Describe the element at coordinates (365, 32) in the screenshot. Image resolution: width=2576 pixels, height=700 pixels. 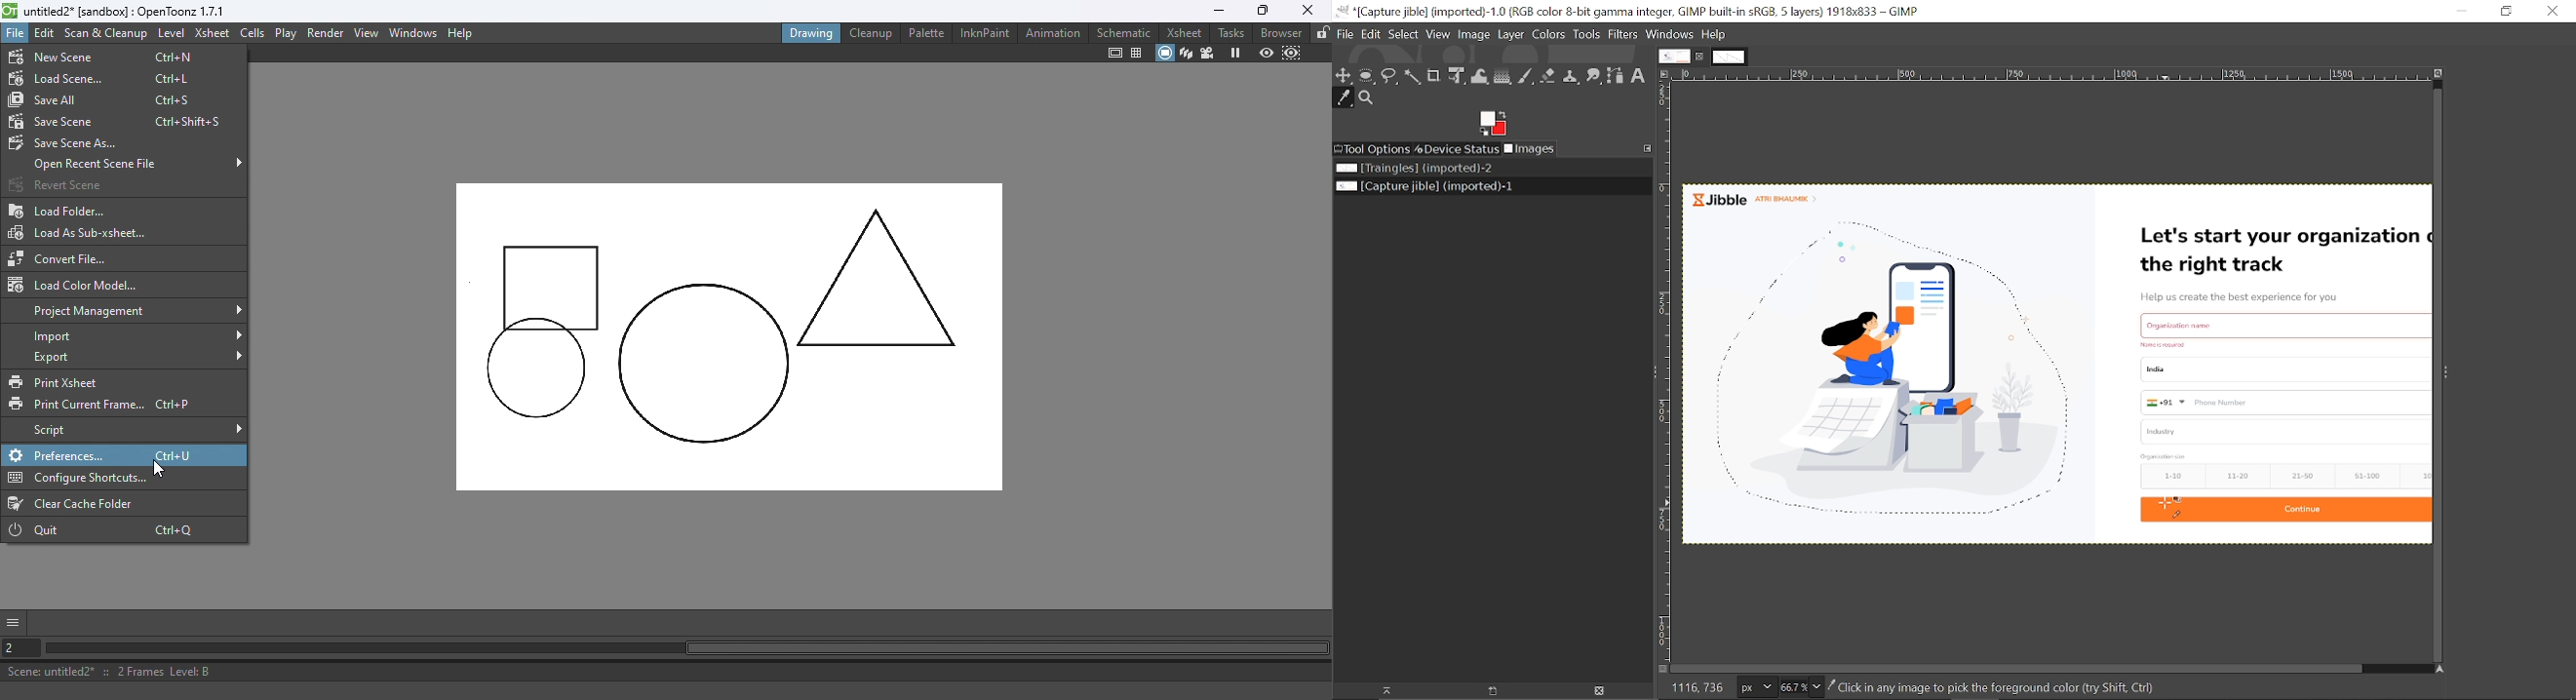
I see `View` at that location.